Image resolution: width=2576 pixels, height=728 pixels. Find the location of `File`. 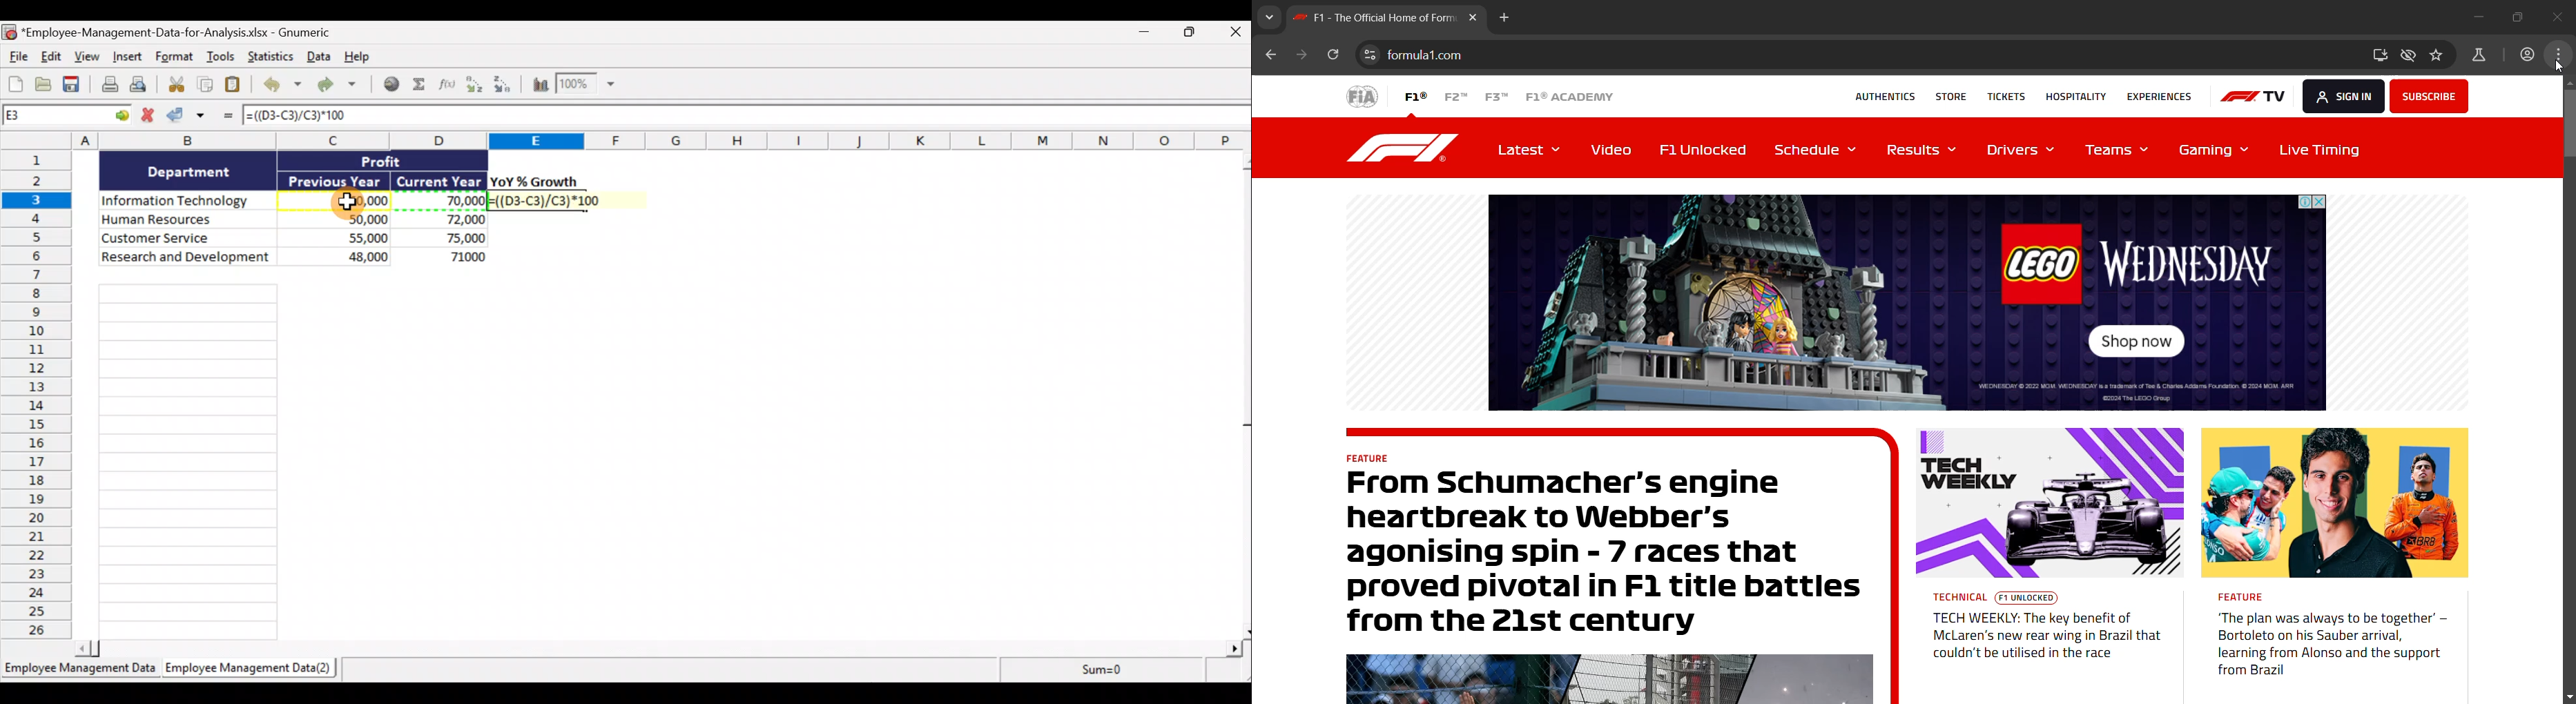

File is located at coordinates (16, 55).